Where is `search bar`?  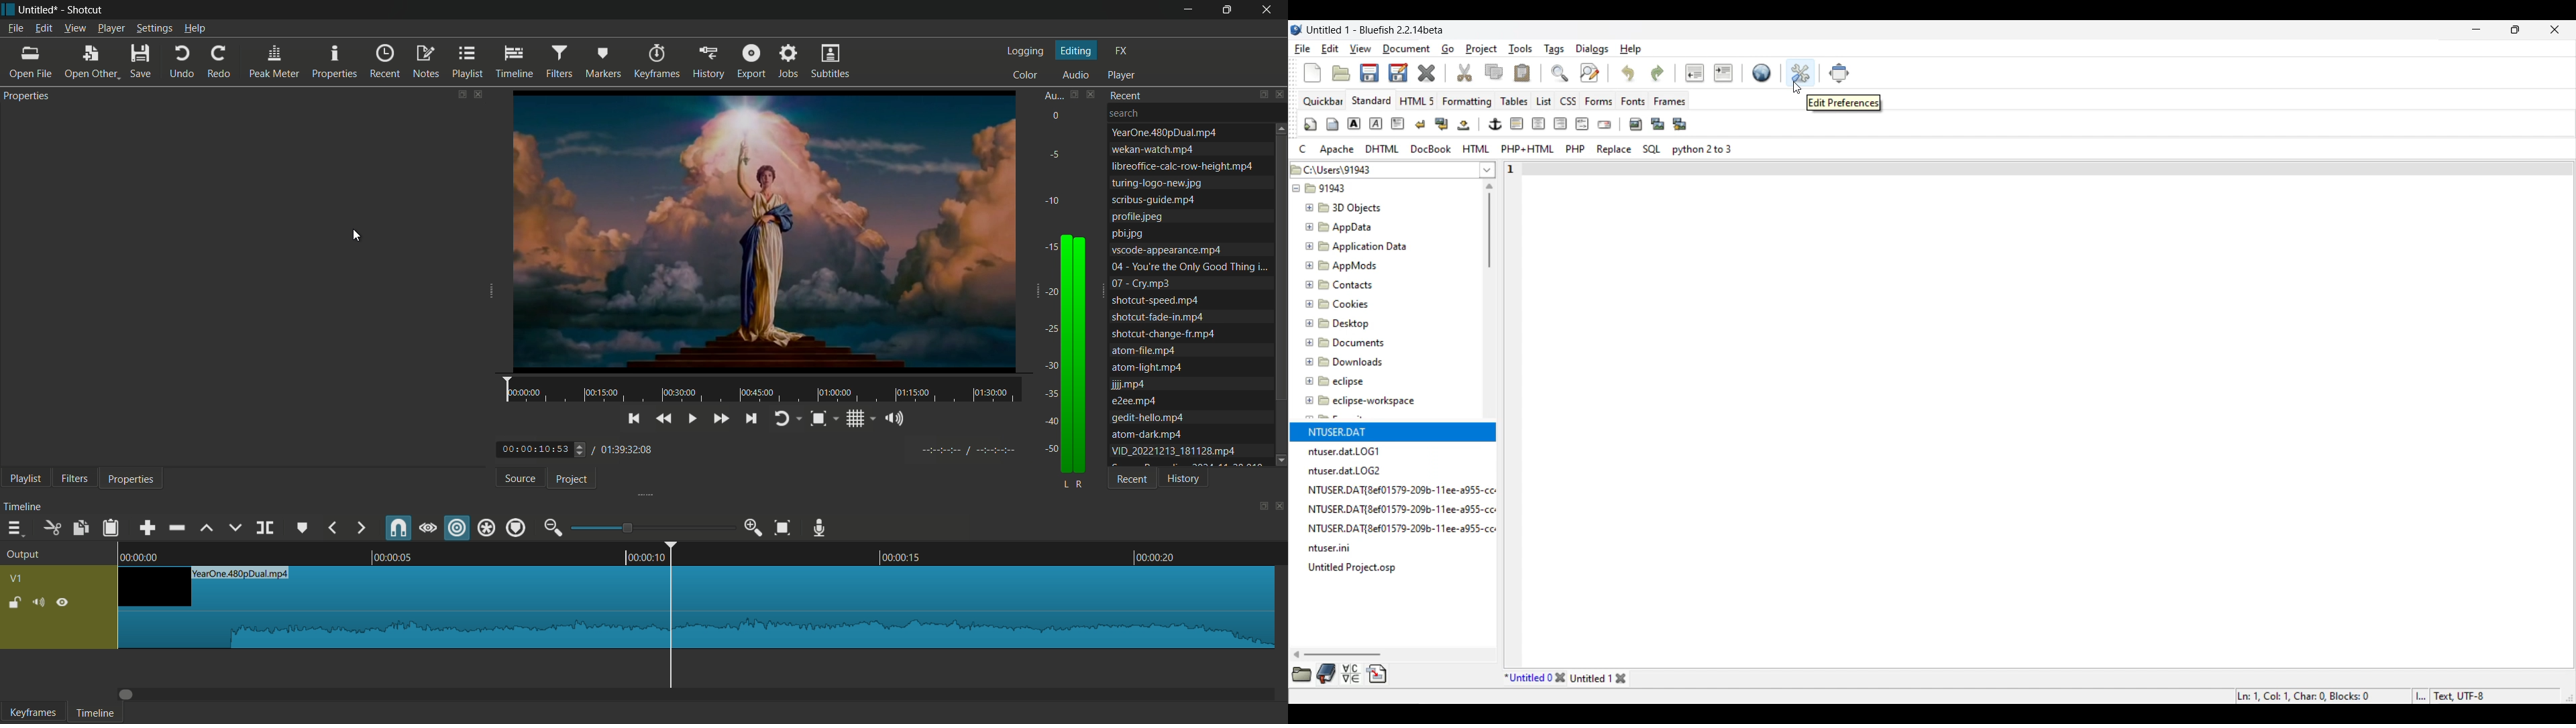 search bar is located at coordinates (1197, 112).